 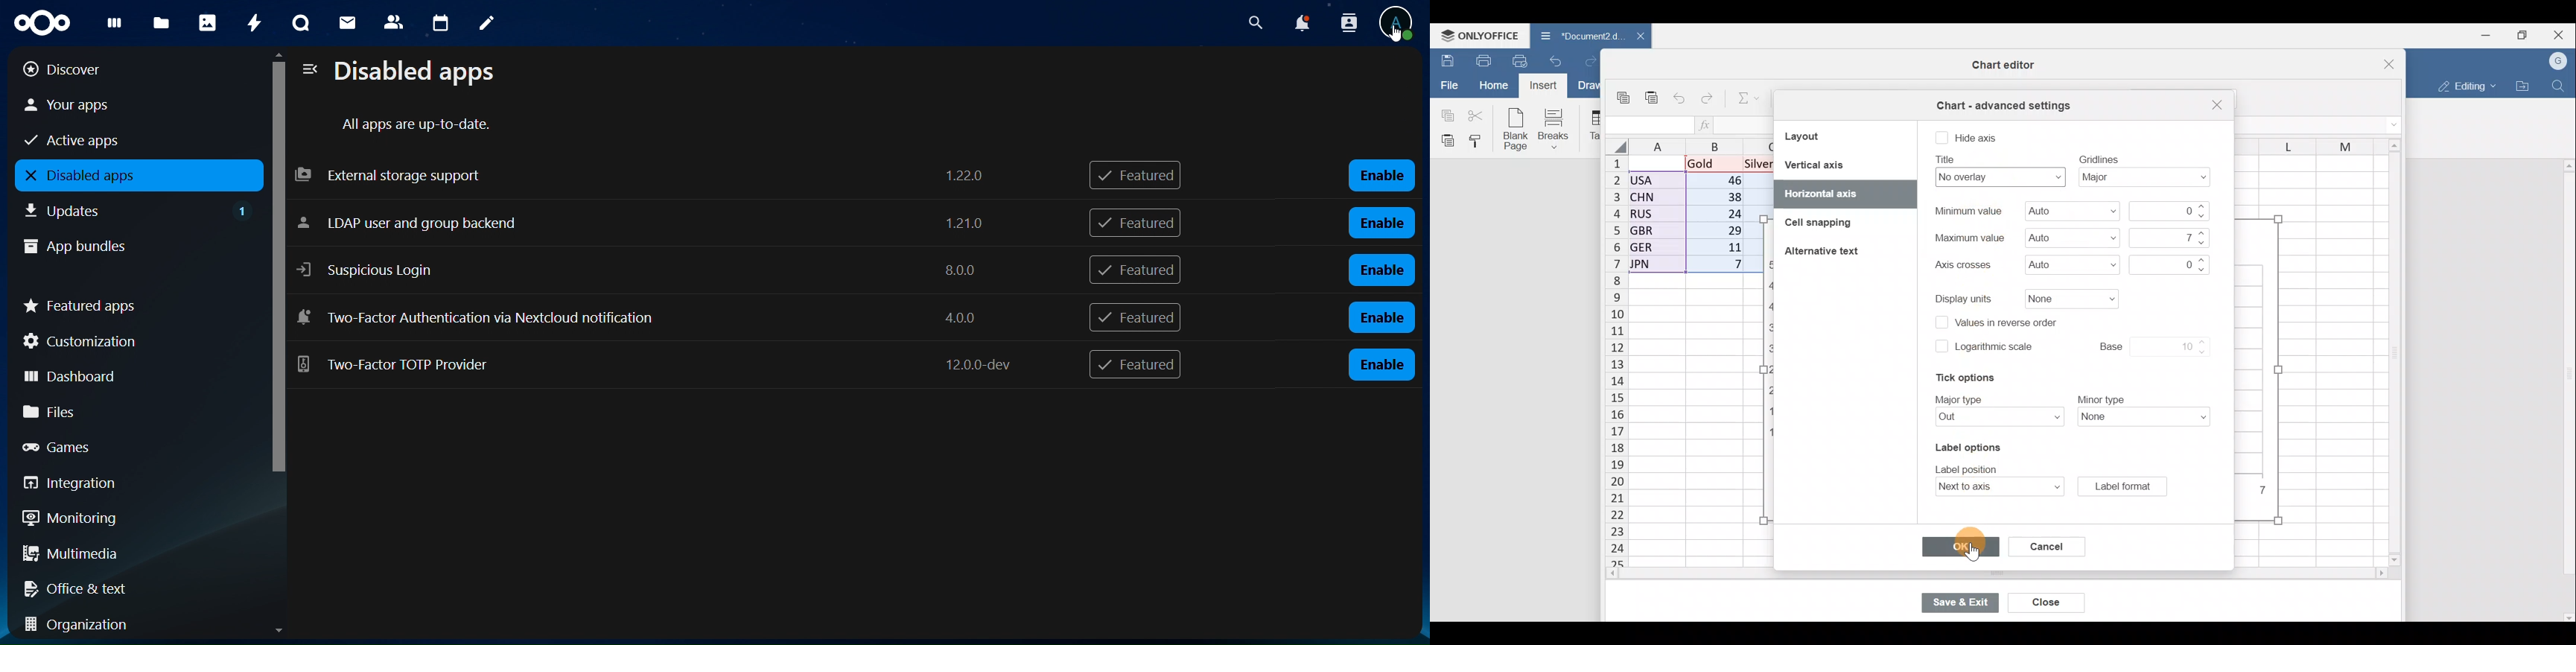 I want to click on Quick print, so click(x=1521, y=61).